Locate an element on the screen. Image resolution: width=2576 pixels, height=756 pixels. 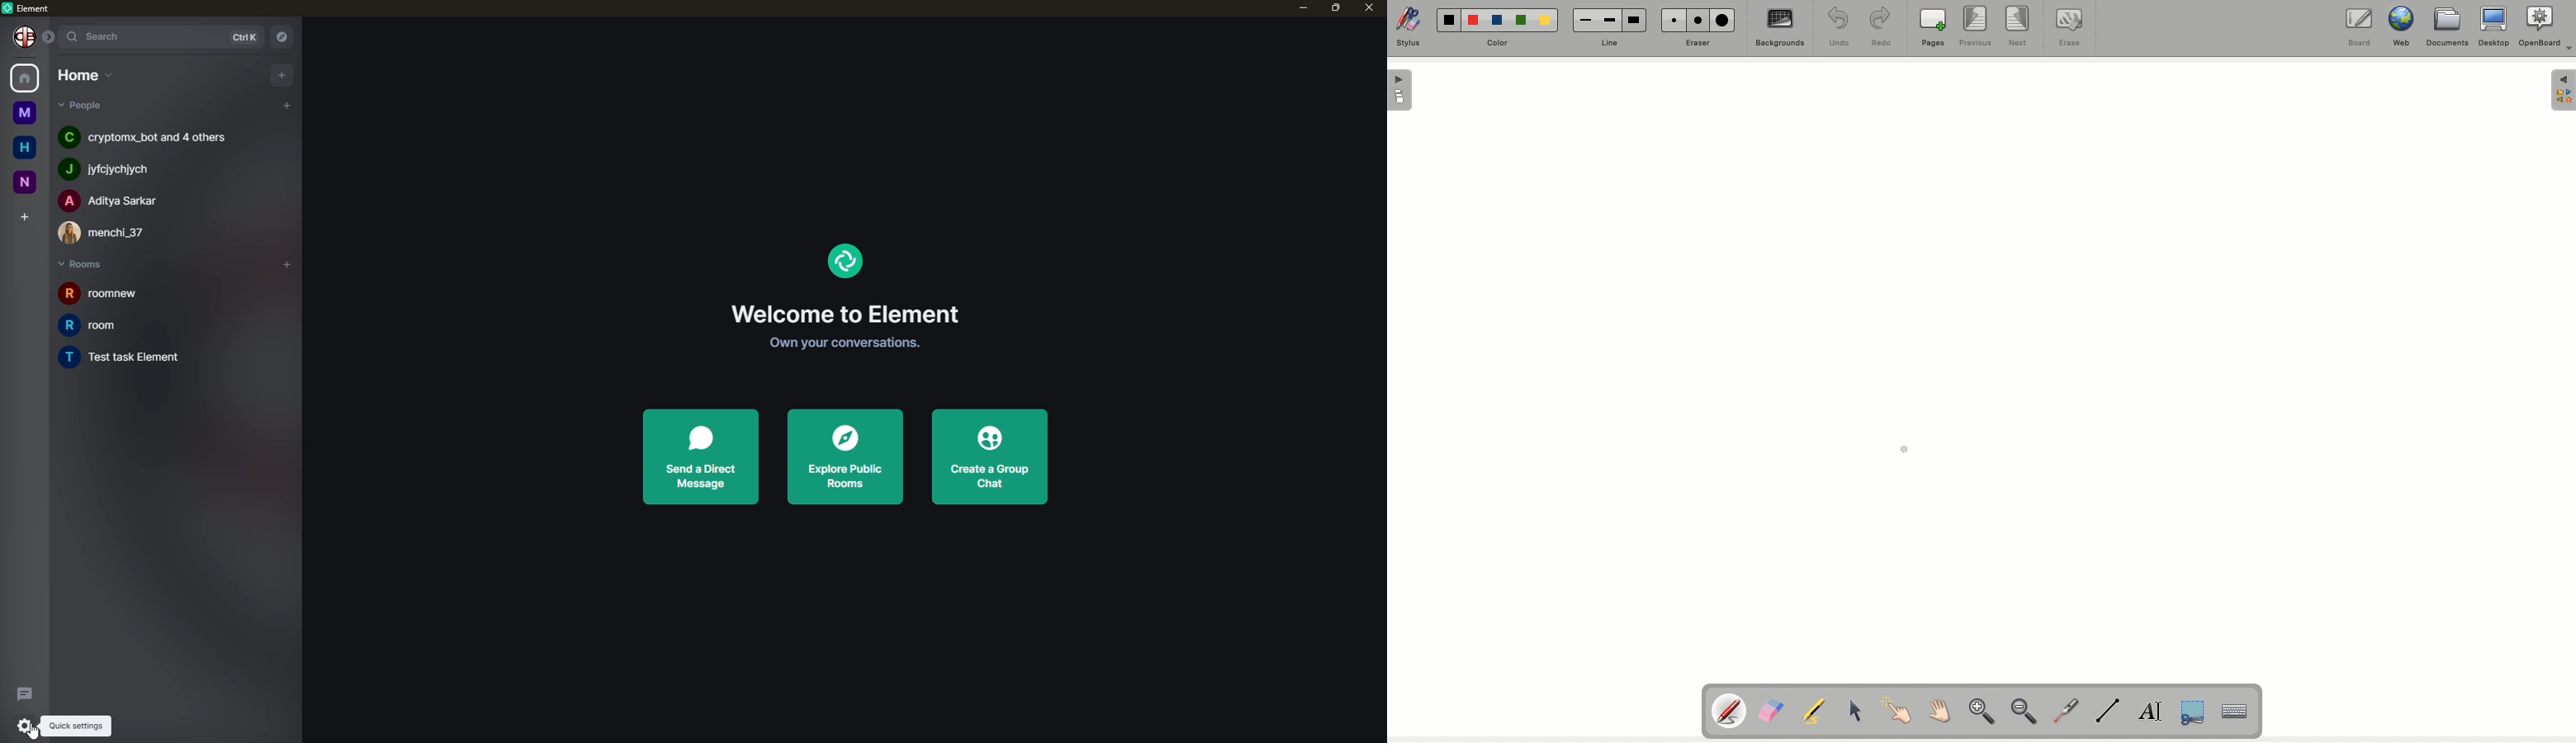
Point is located at coordinates (1896, 708).